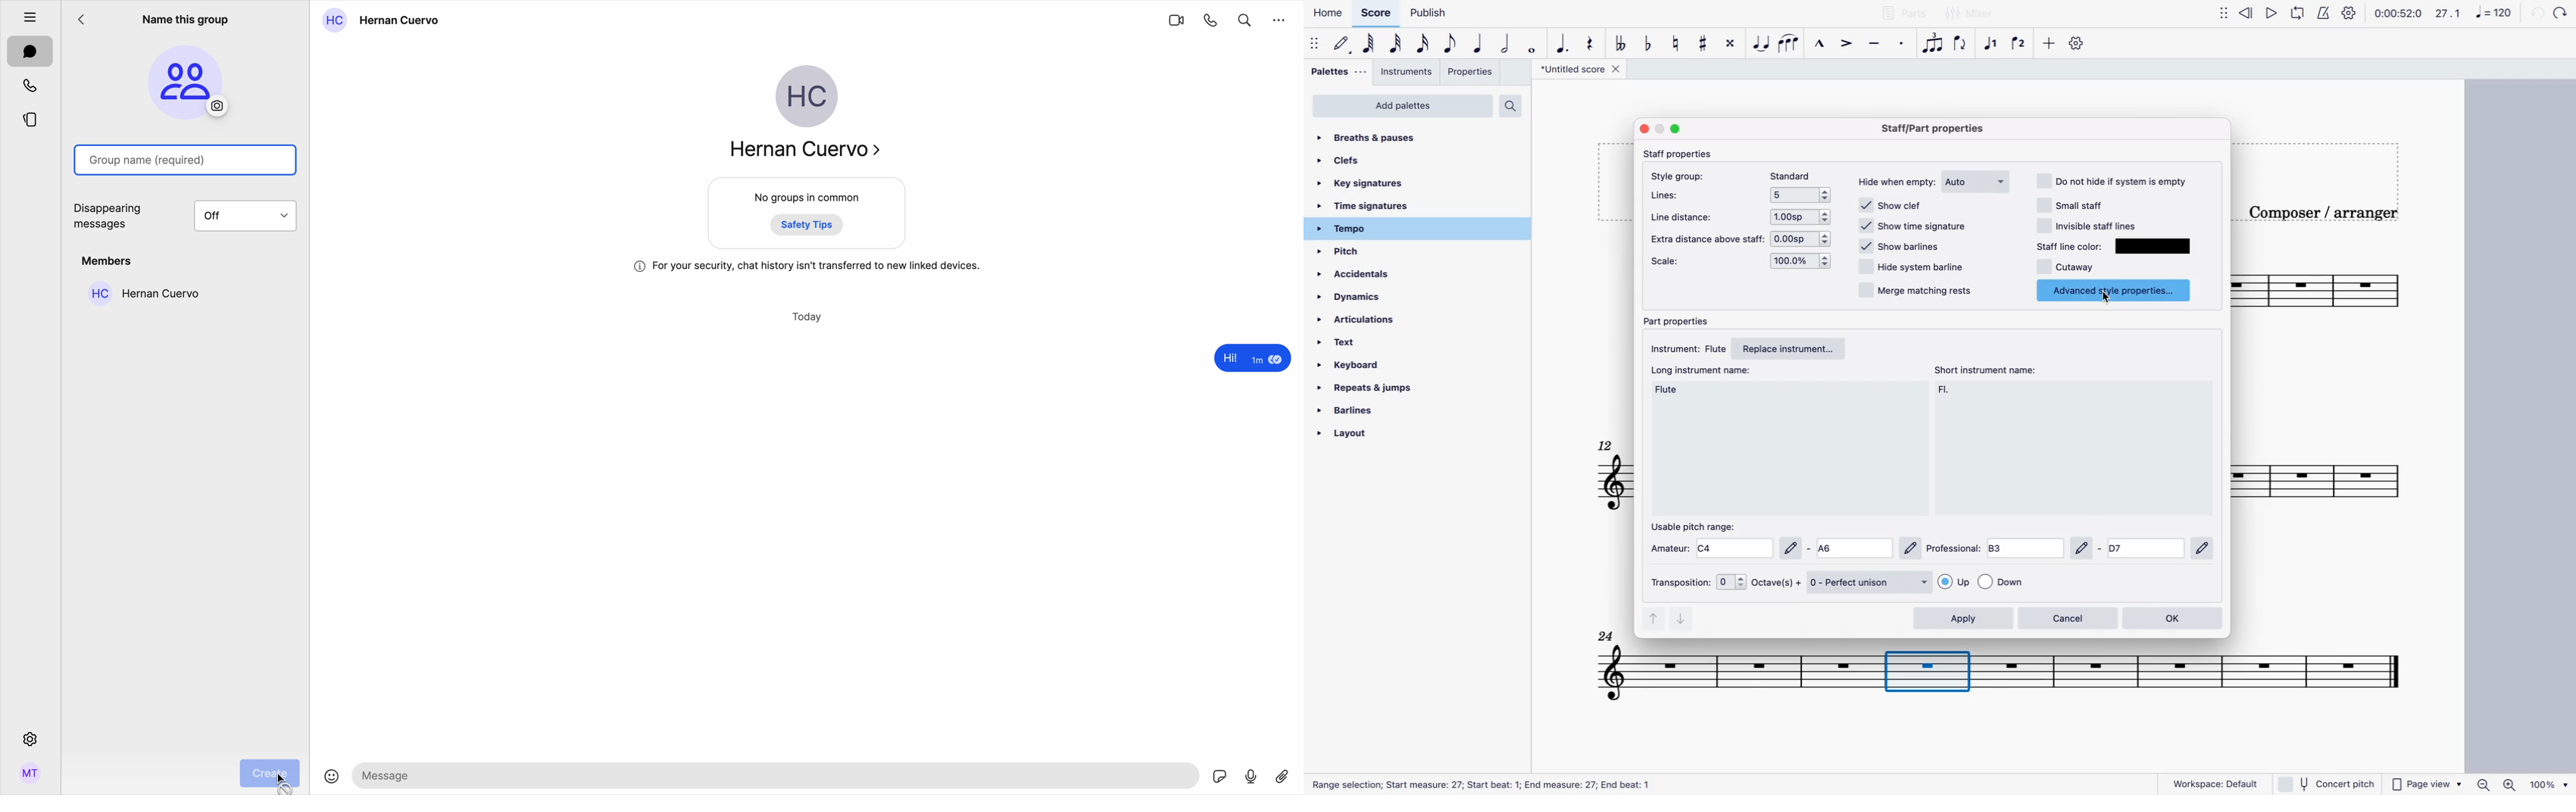 This screenshot has height=812, width=2576. I want to click on options, so click(1803, 263).